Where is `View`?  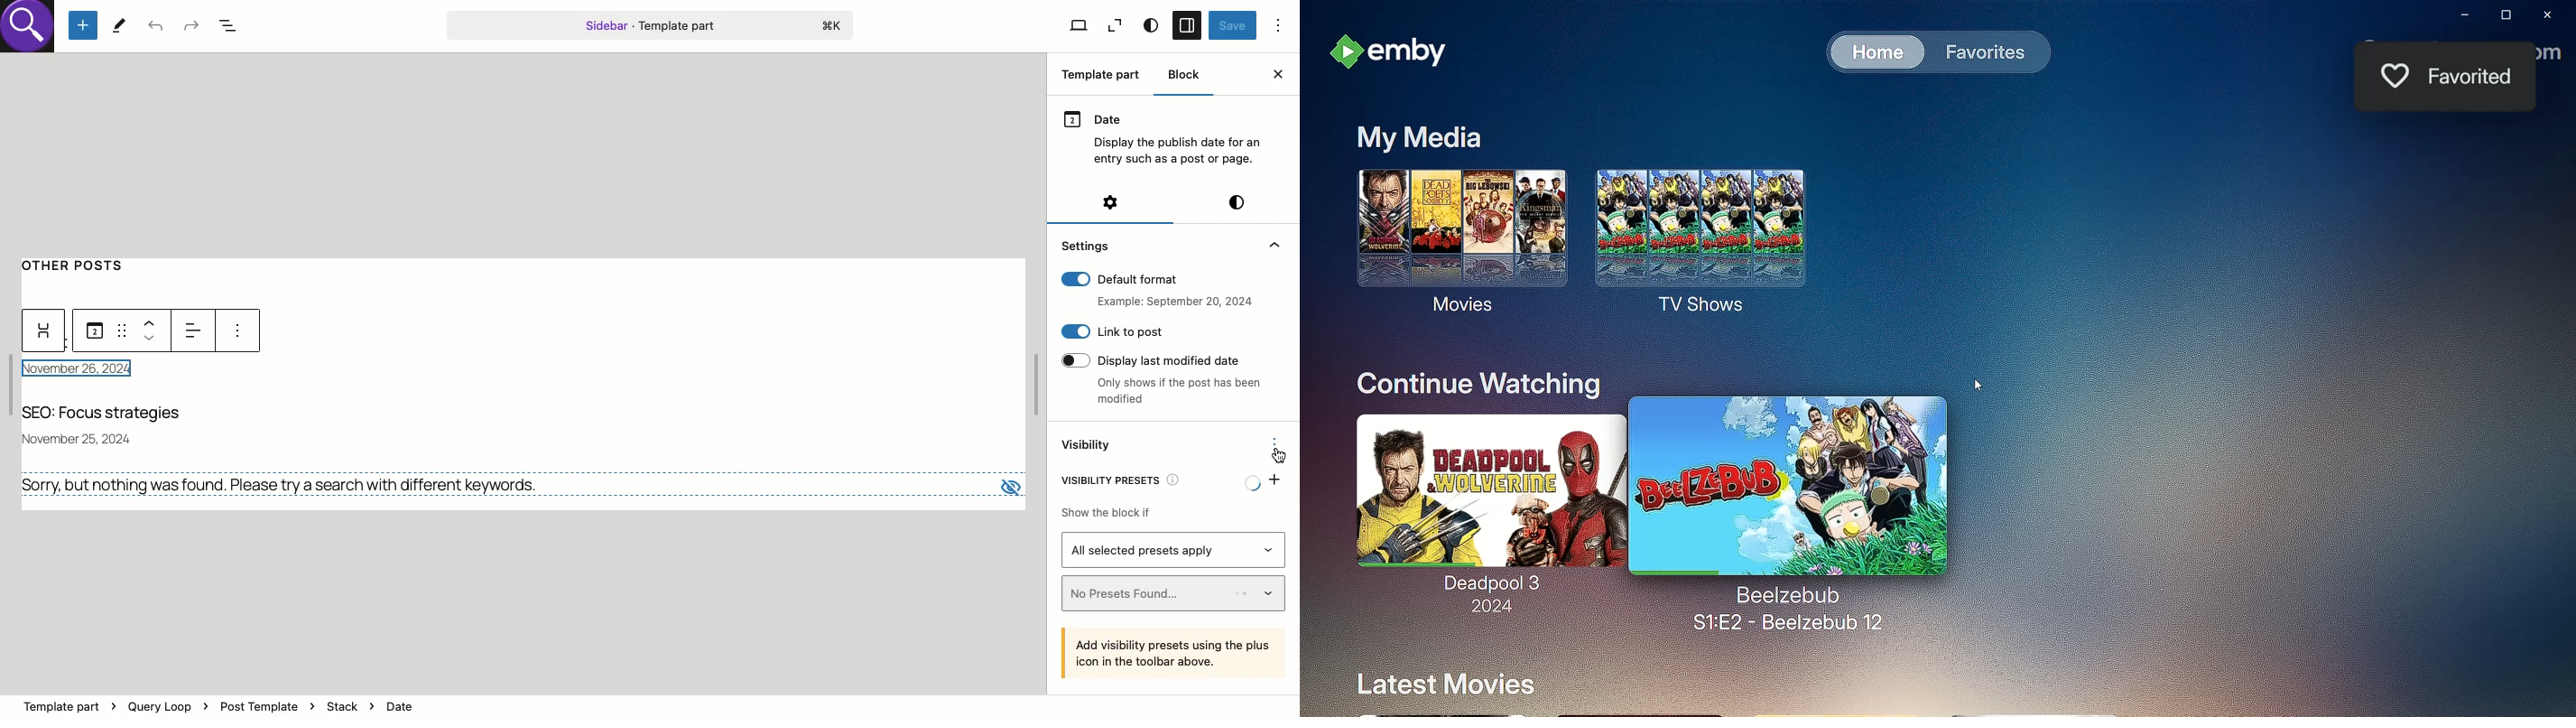
View is located at coordinates (1078, 26).